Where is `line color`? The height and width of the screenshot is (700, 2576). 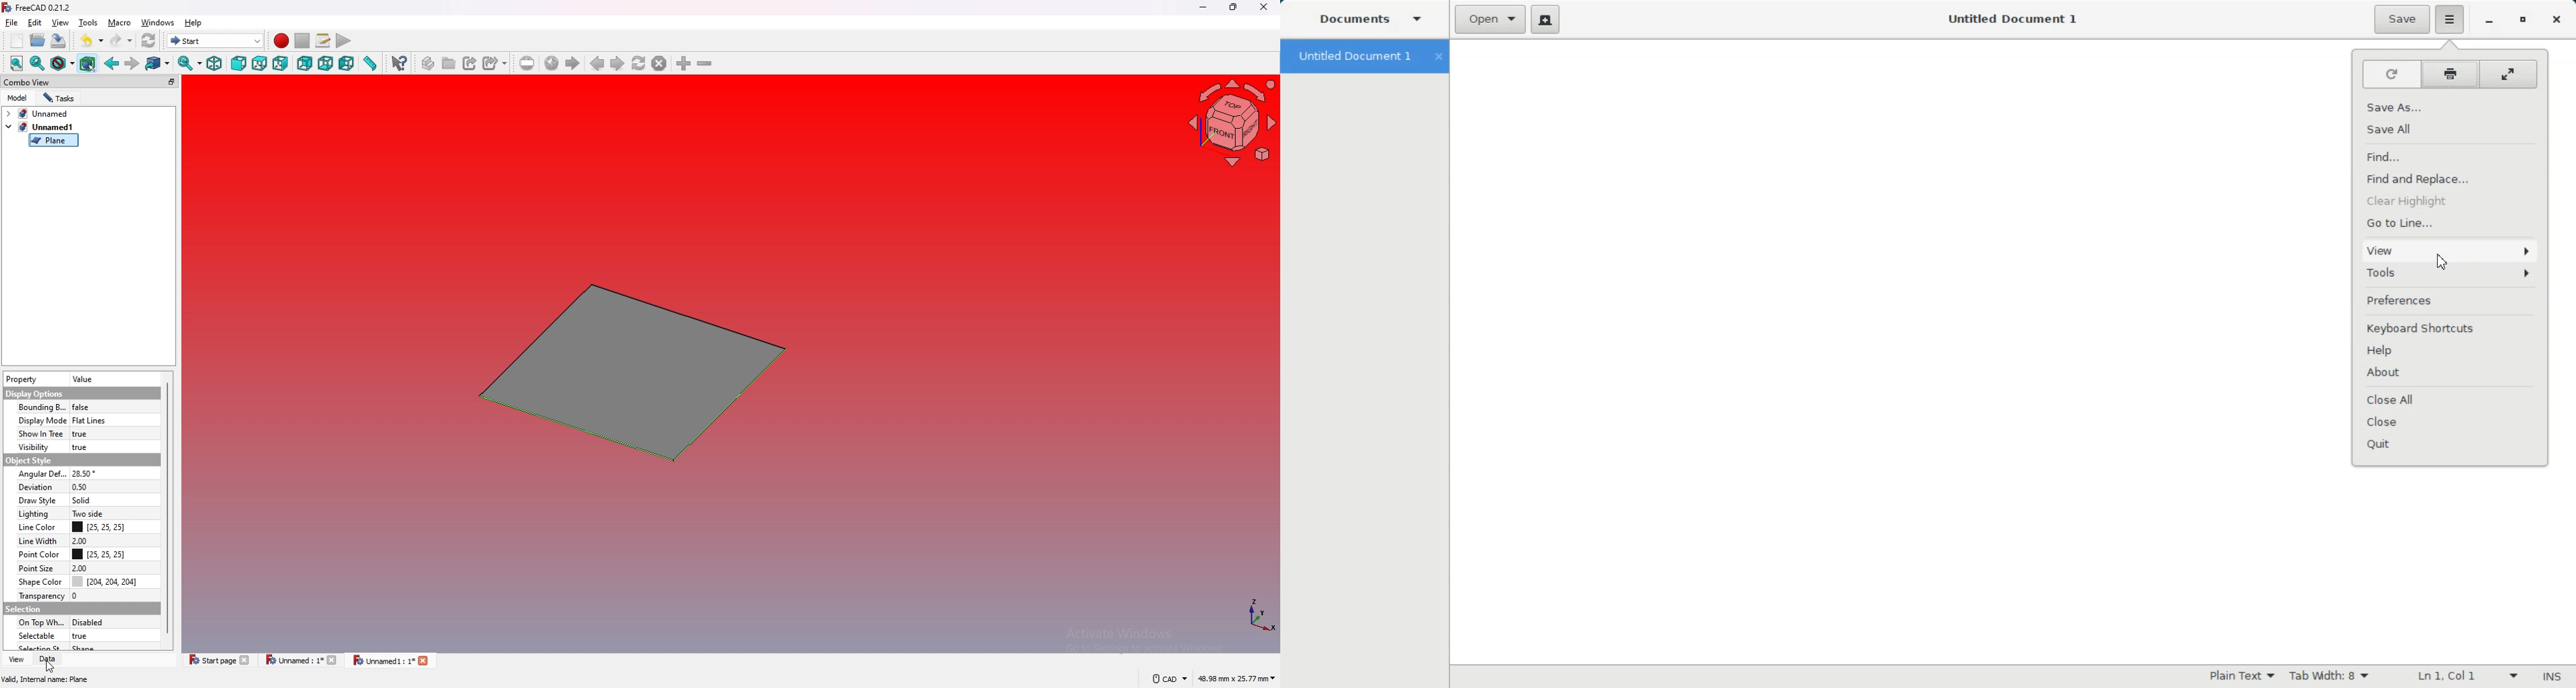 line color is located at coordinates (34, 528).